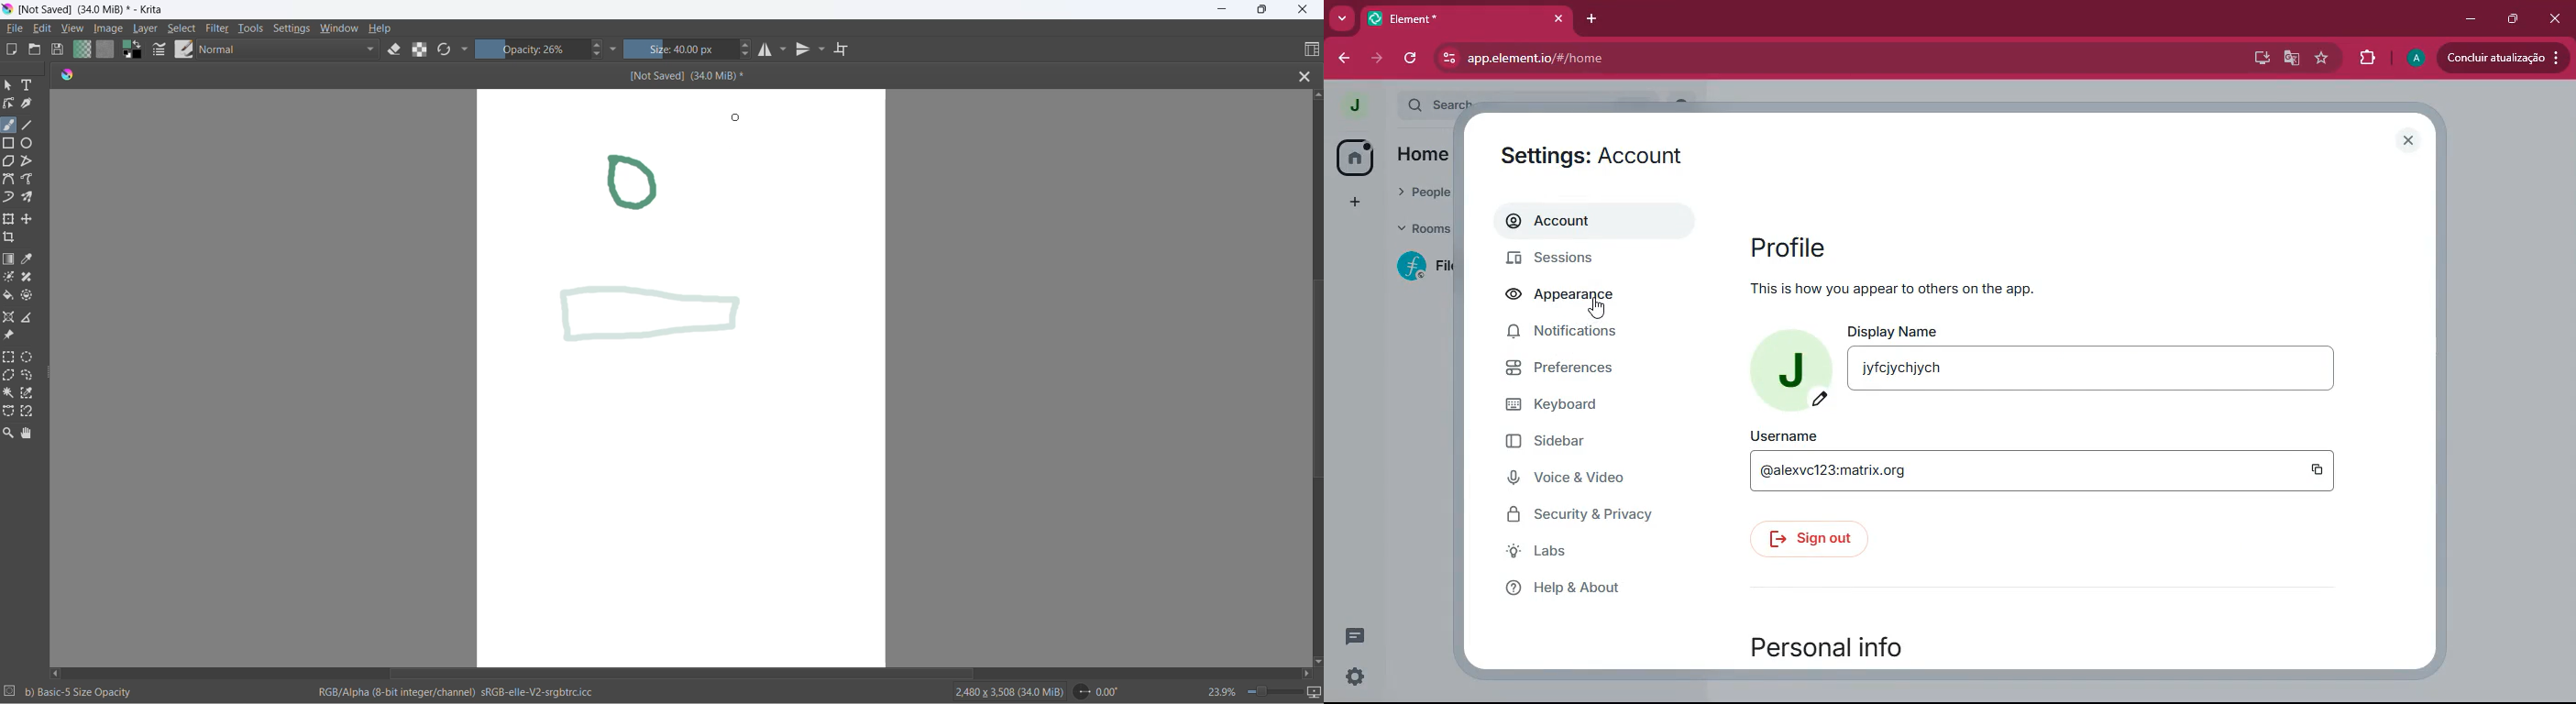  I want to click on Personal info, so click(1831, 642).